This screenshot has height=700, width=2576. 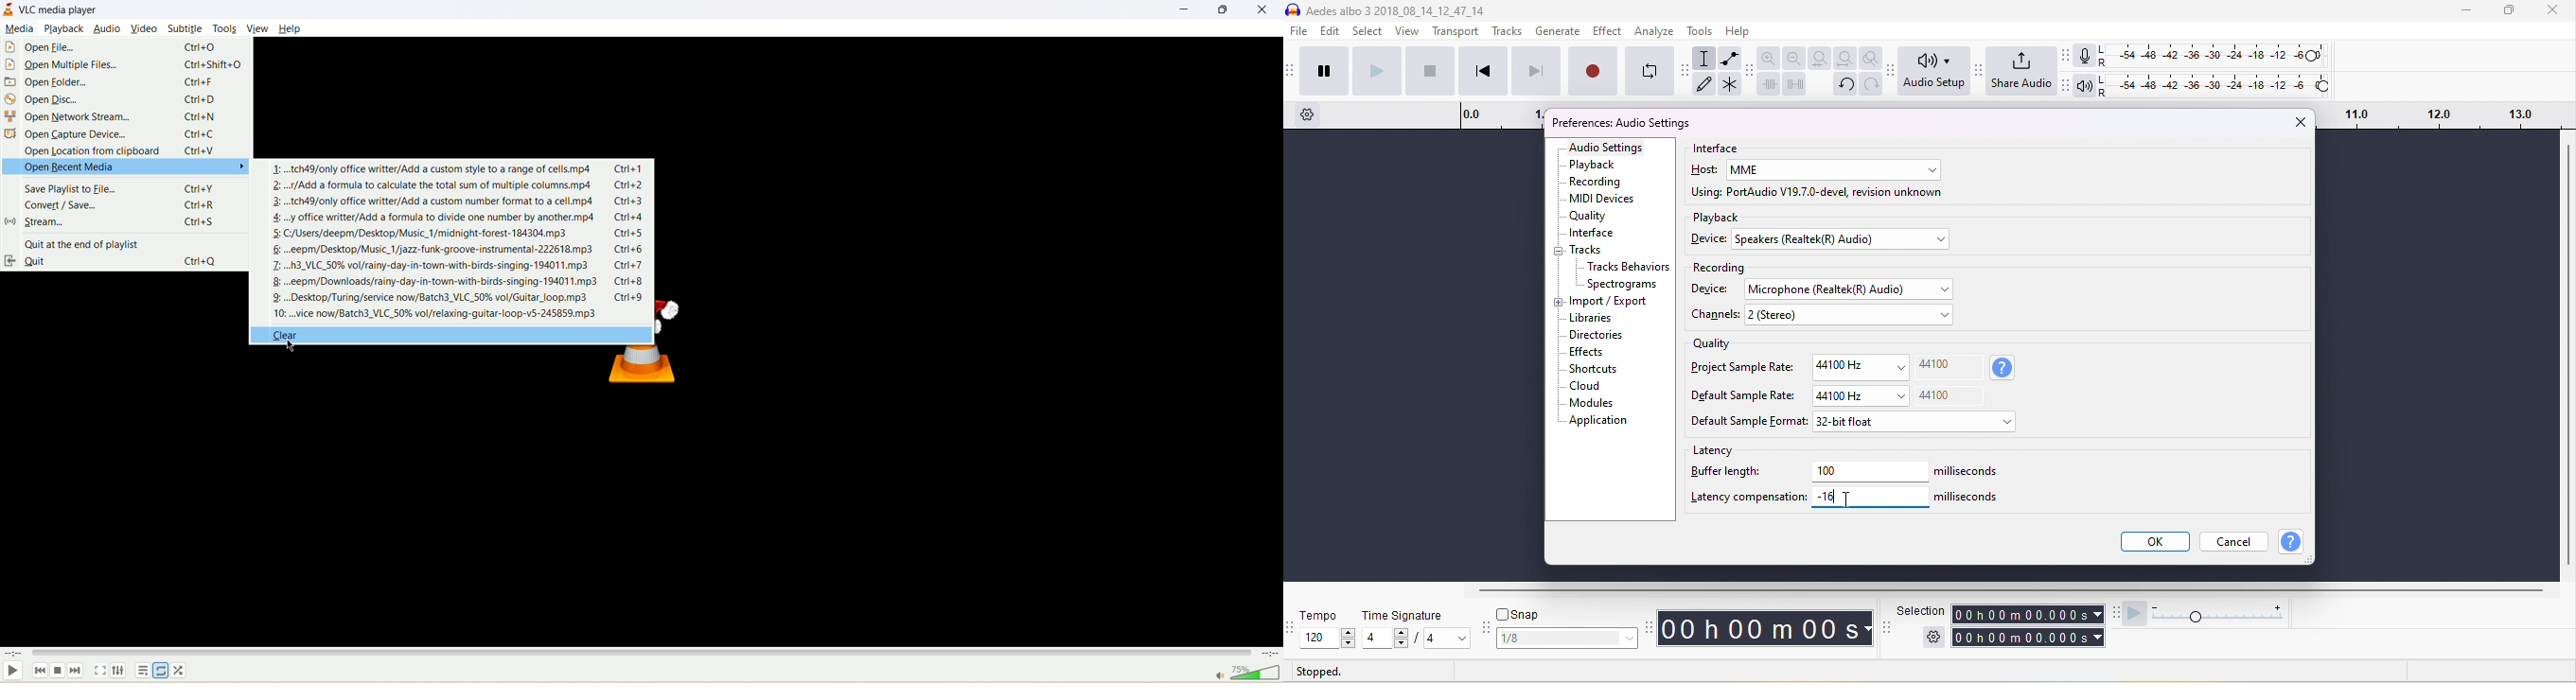 I want to click on open recent media, so click(x=128, y=168).